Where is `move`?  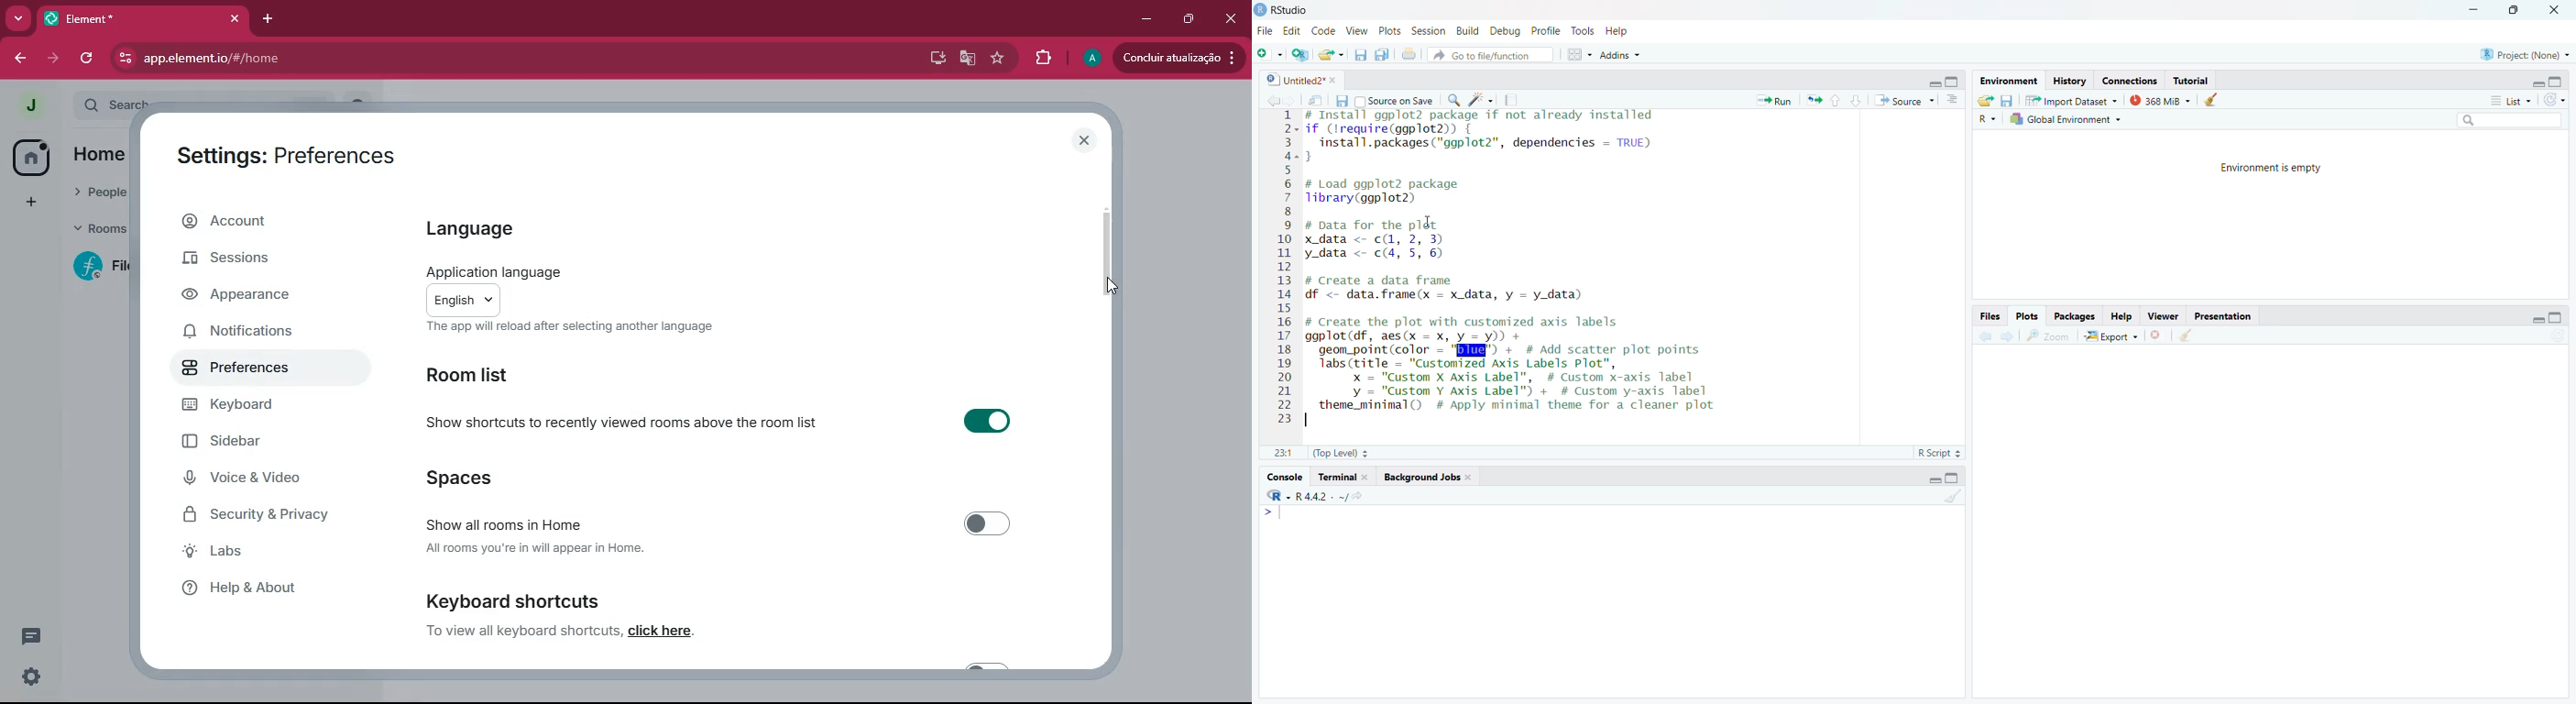
move is located at coordinates (1317, 103).